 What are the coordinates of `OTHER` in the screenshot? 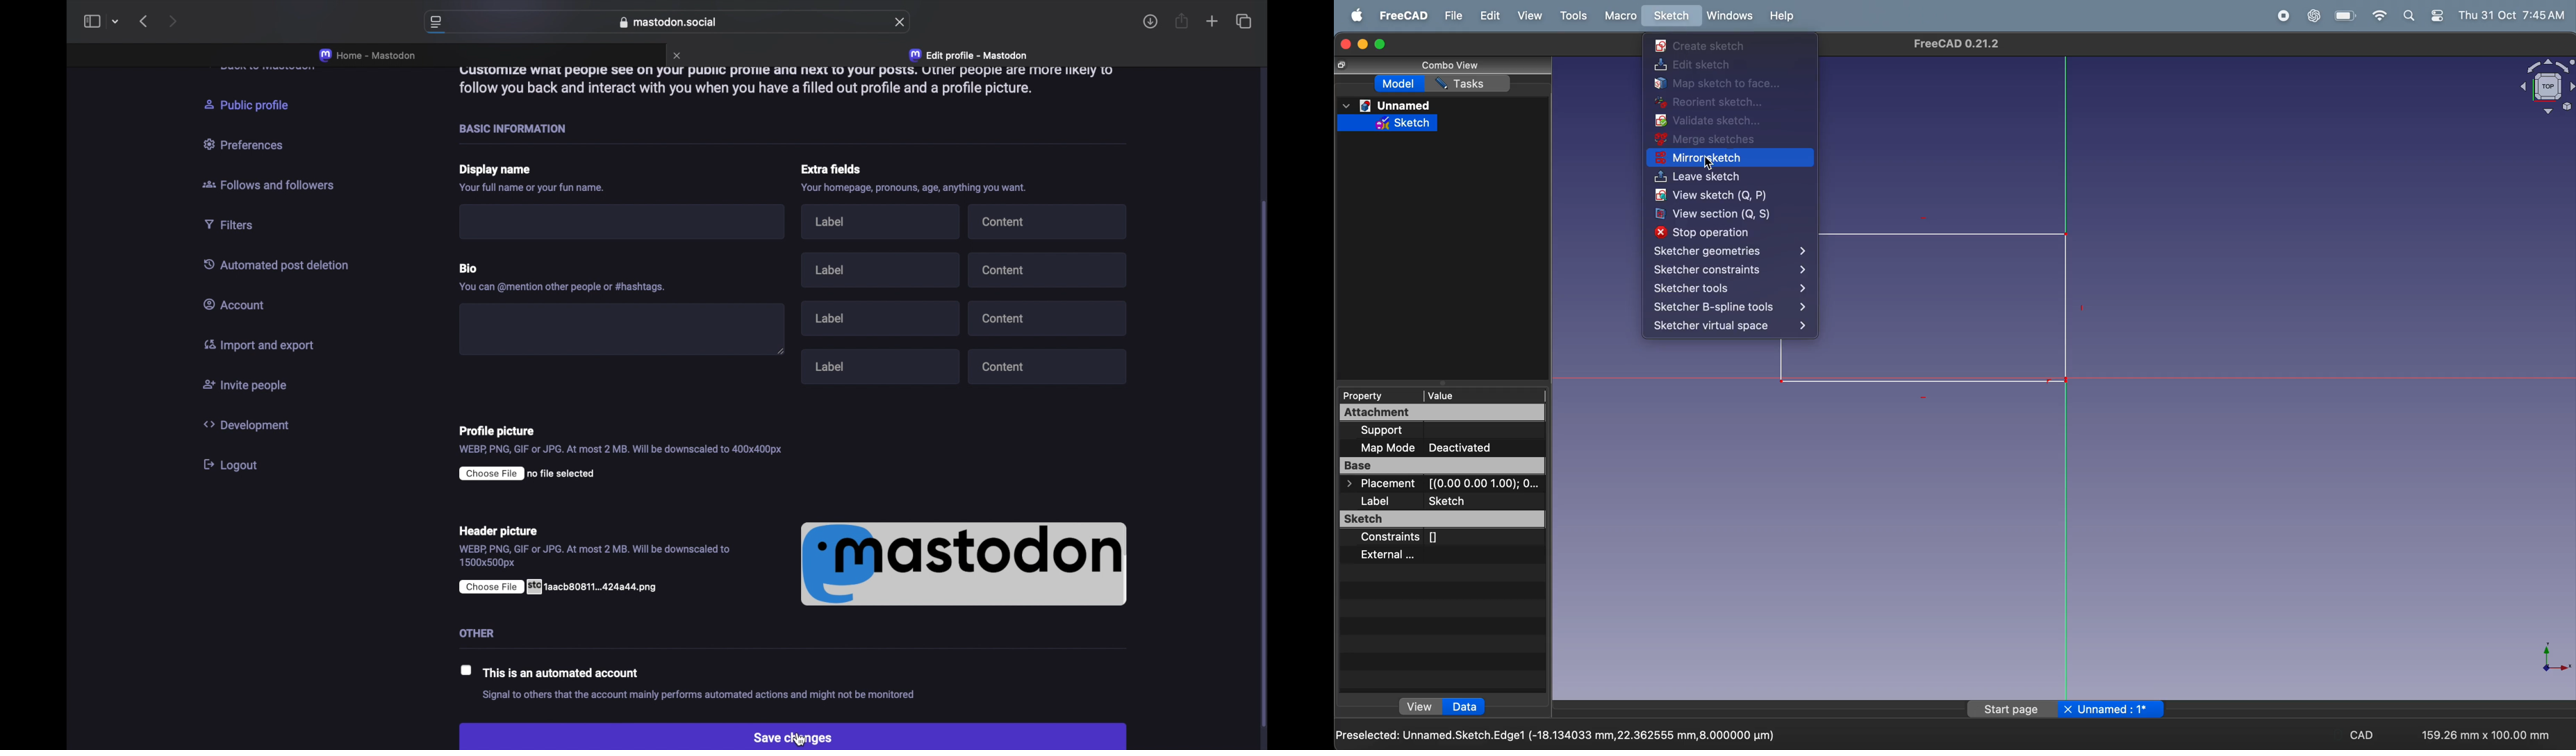 It's located at (479, 633).